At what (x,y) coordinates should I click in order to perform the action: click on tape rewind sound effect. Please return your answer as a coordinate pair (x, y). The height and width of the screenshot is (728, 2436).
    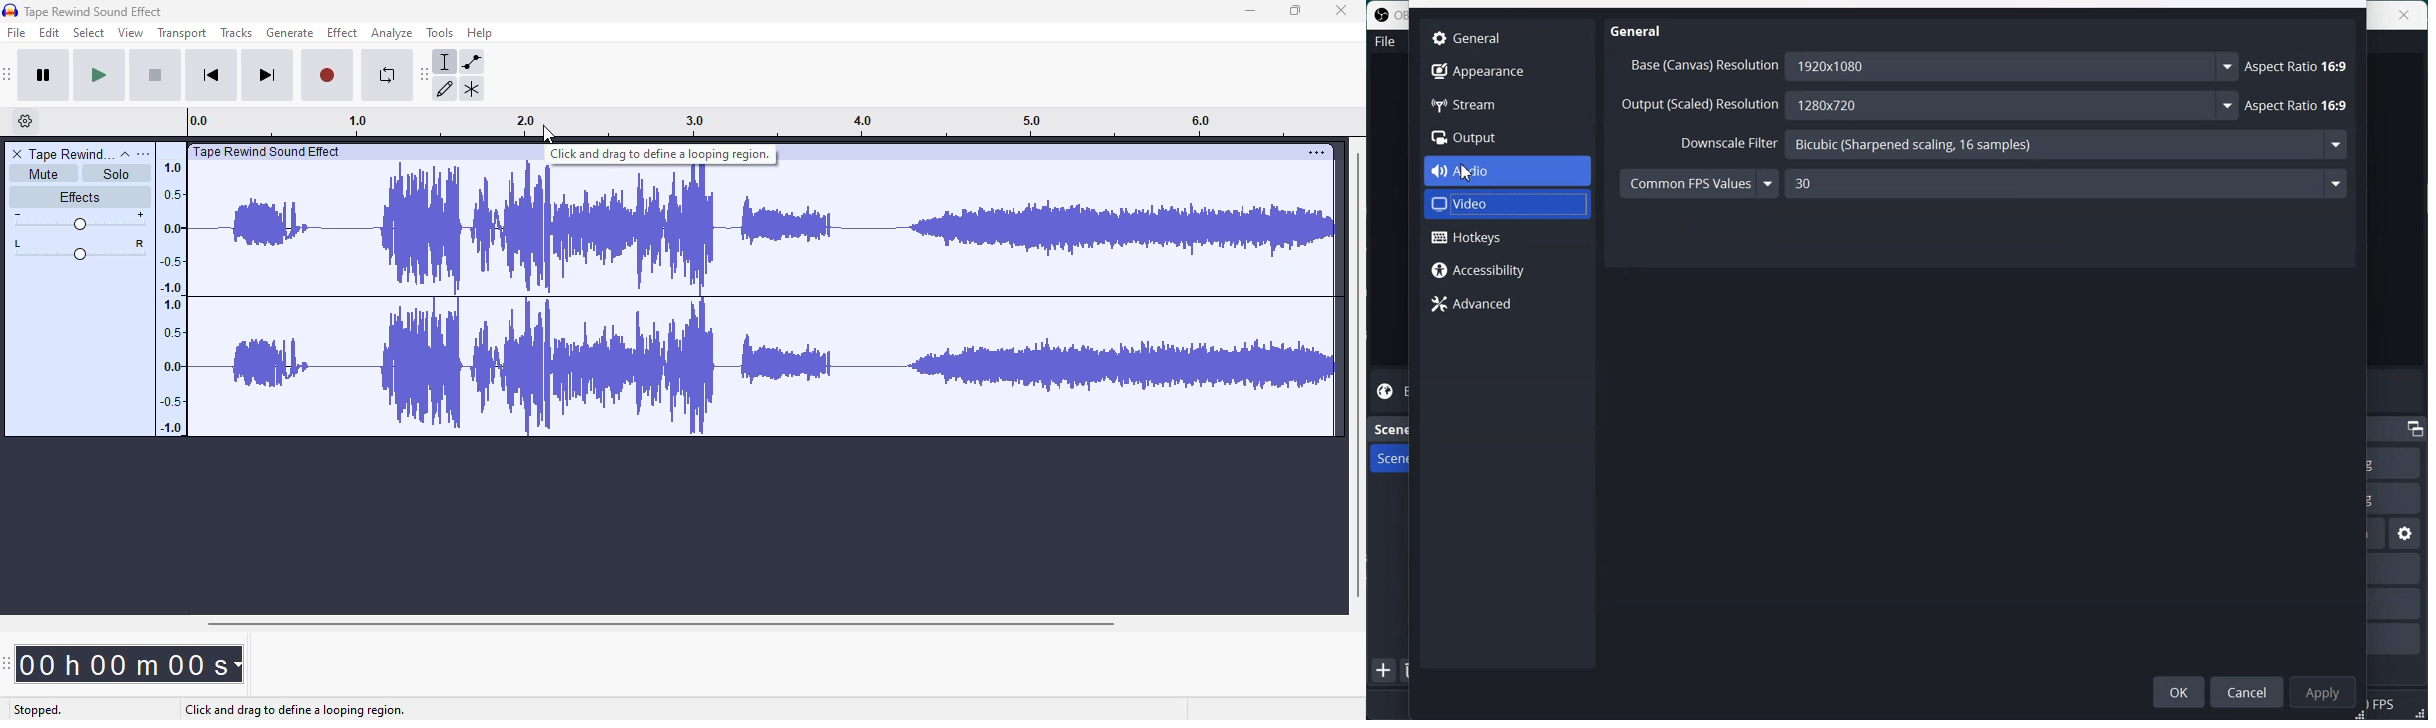
    Looking at the image, I should click on (70, 153).